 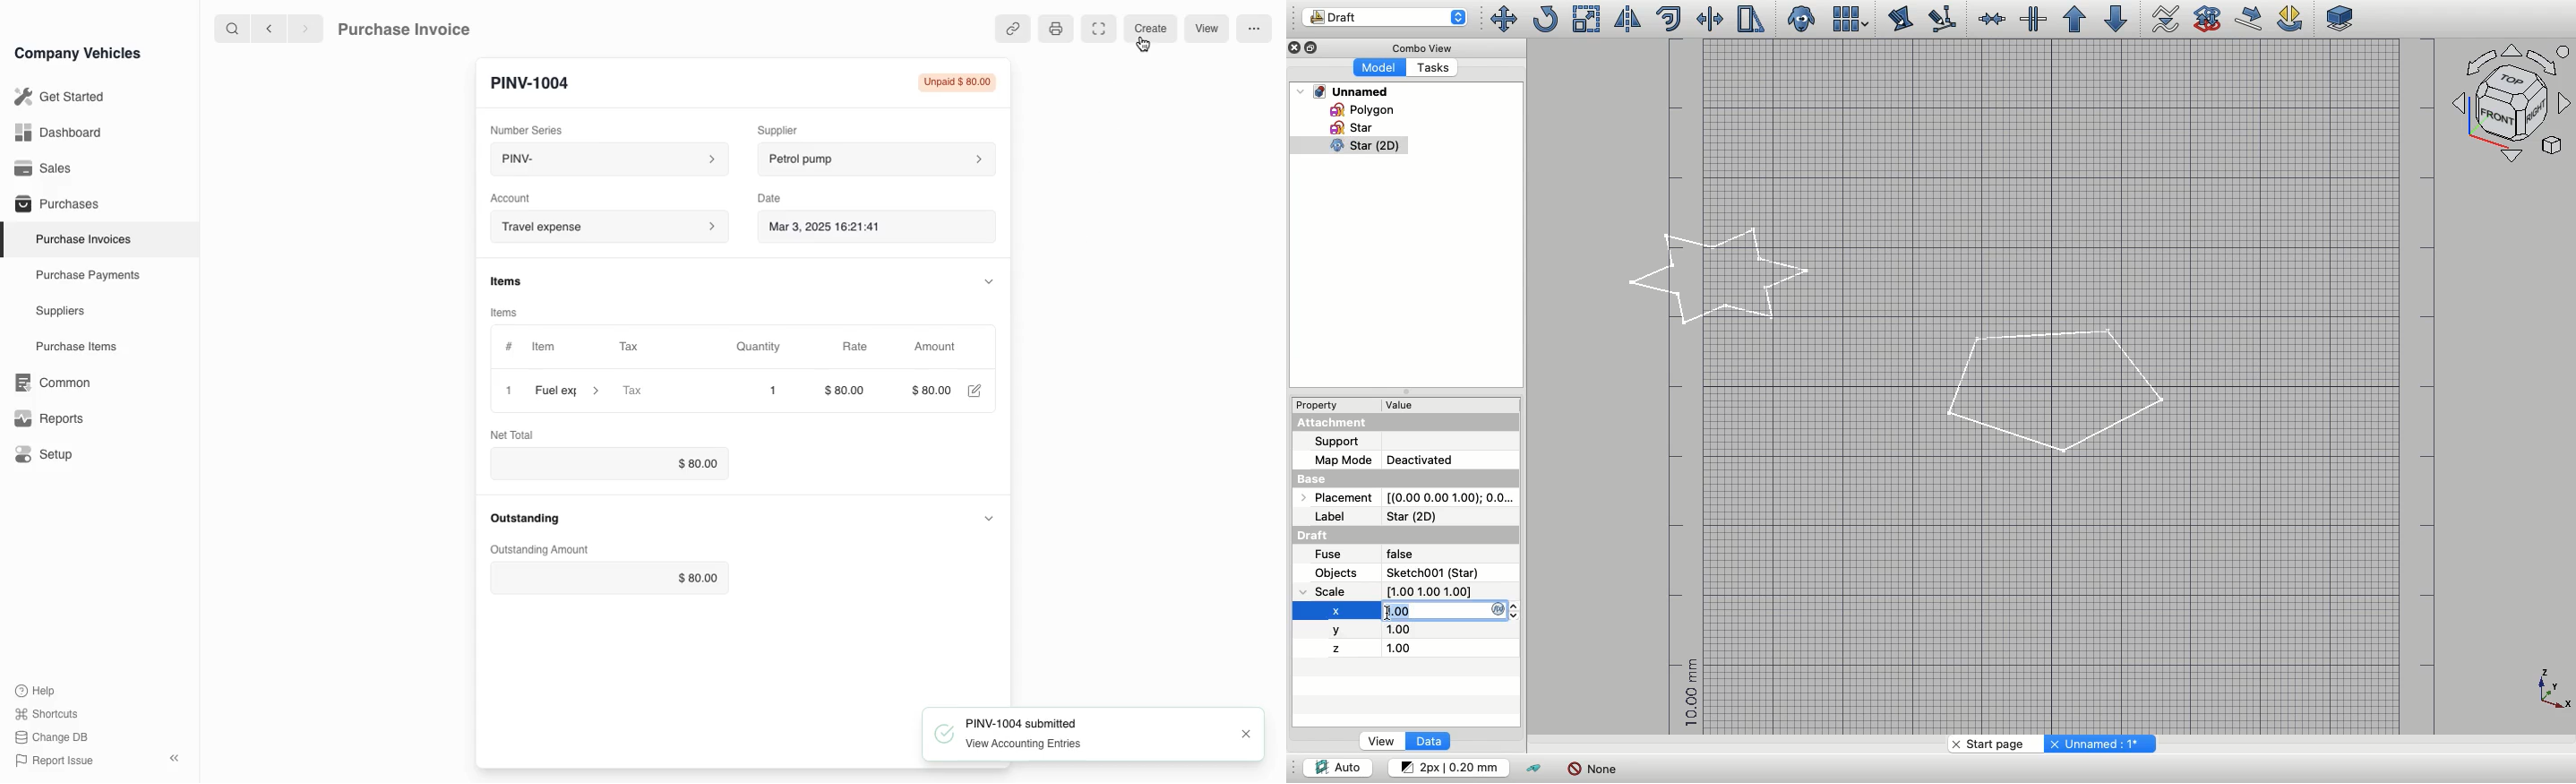 I want to click on Tasks, so click(x=1430, y=67).